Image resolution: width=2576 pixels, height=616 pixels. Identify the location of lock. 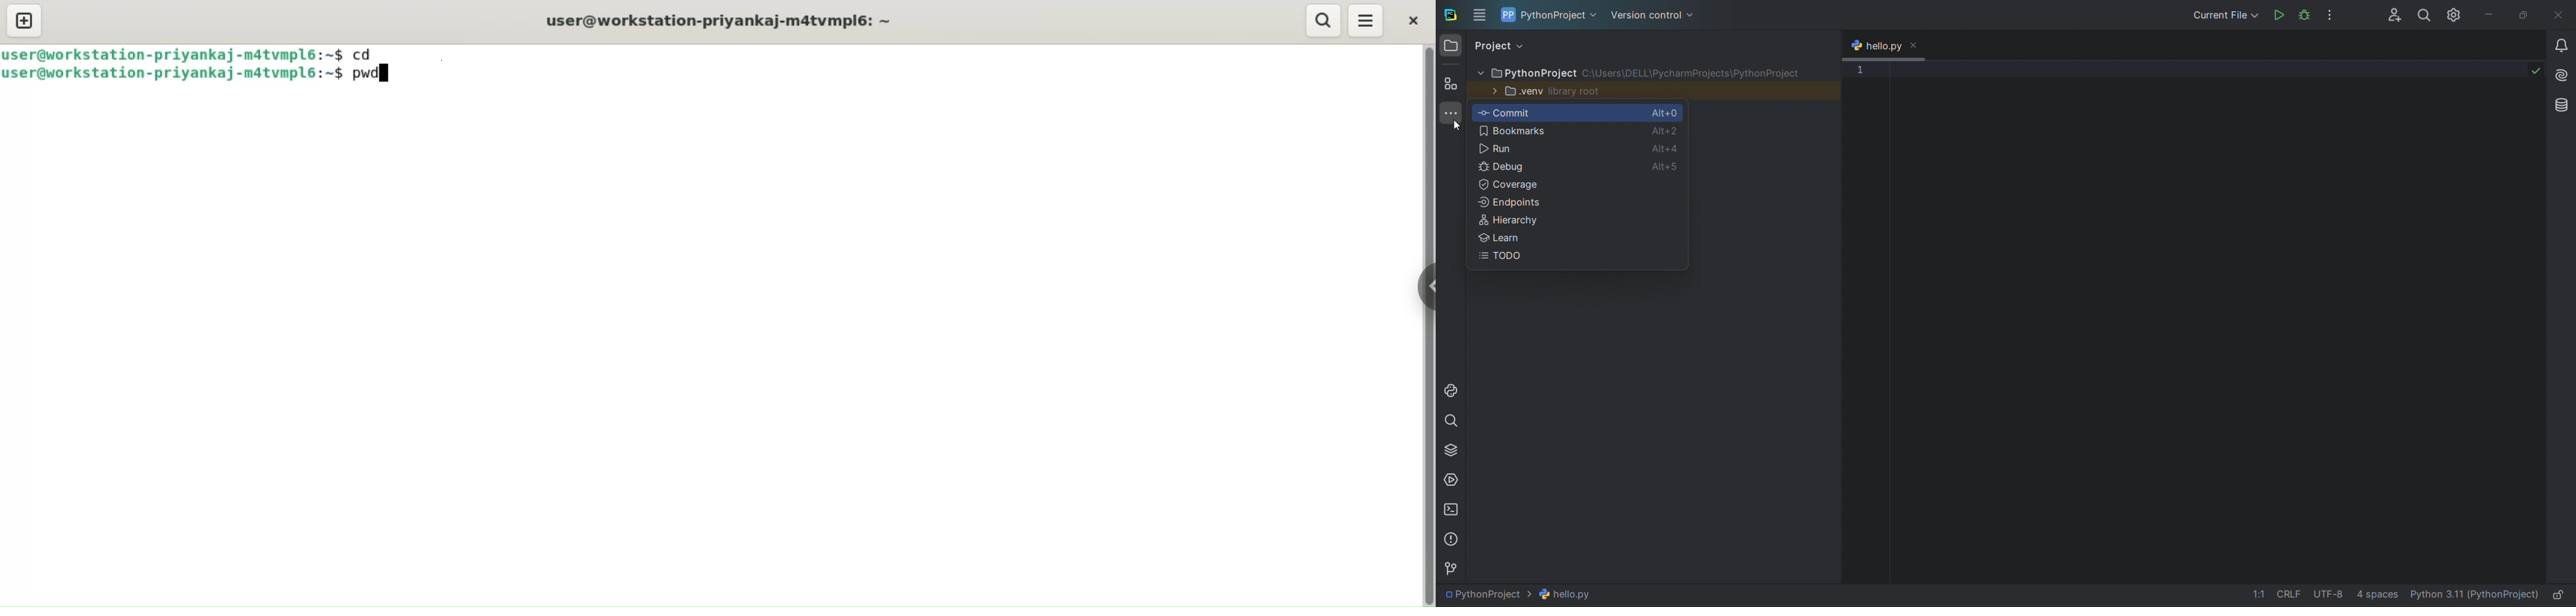
(2561, 596).